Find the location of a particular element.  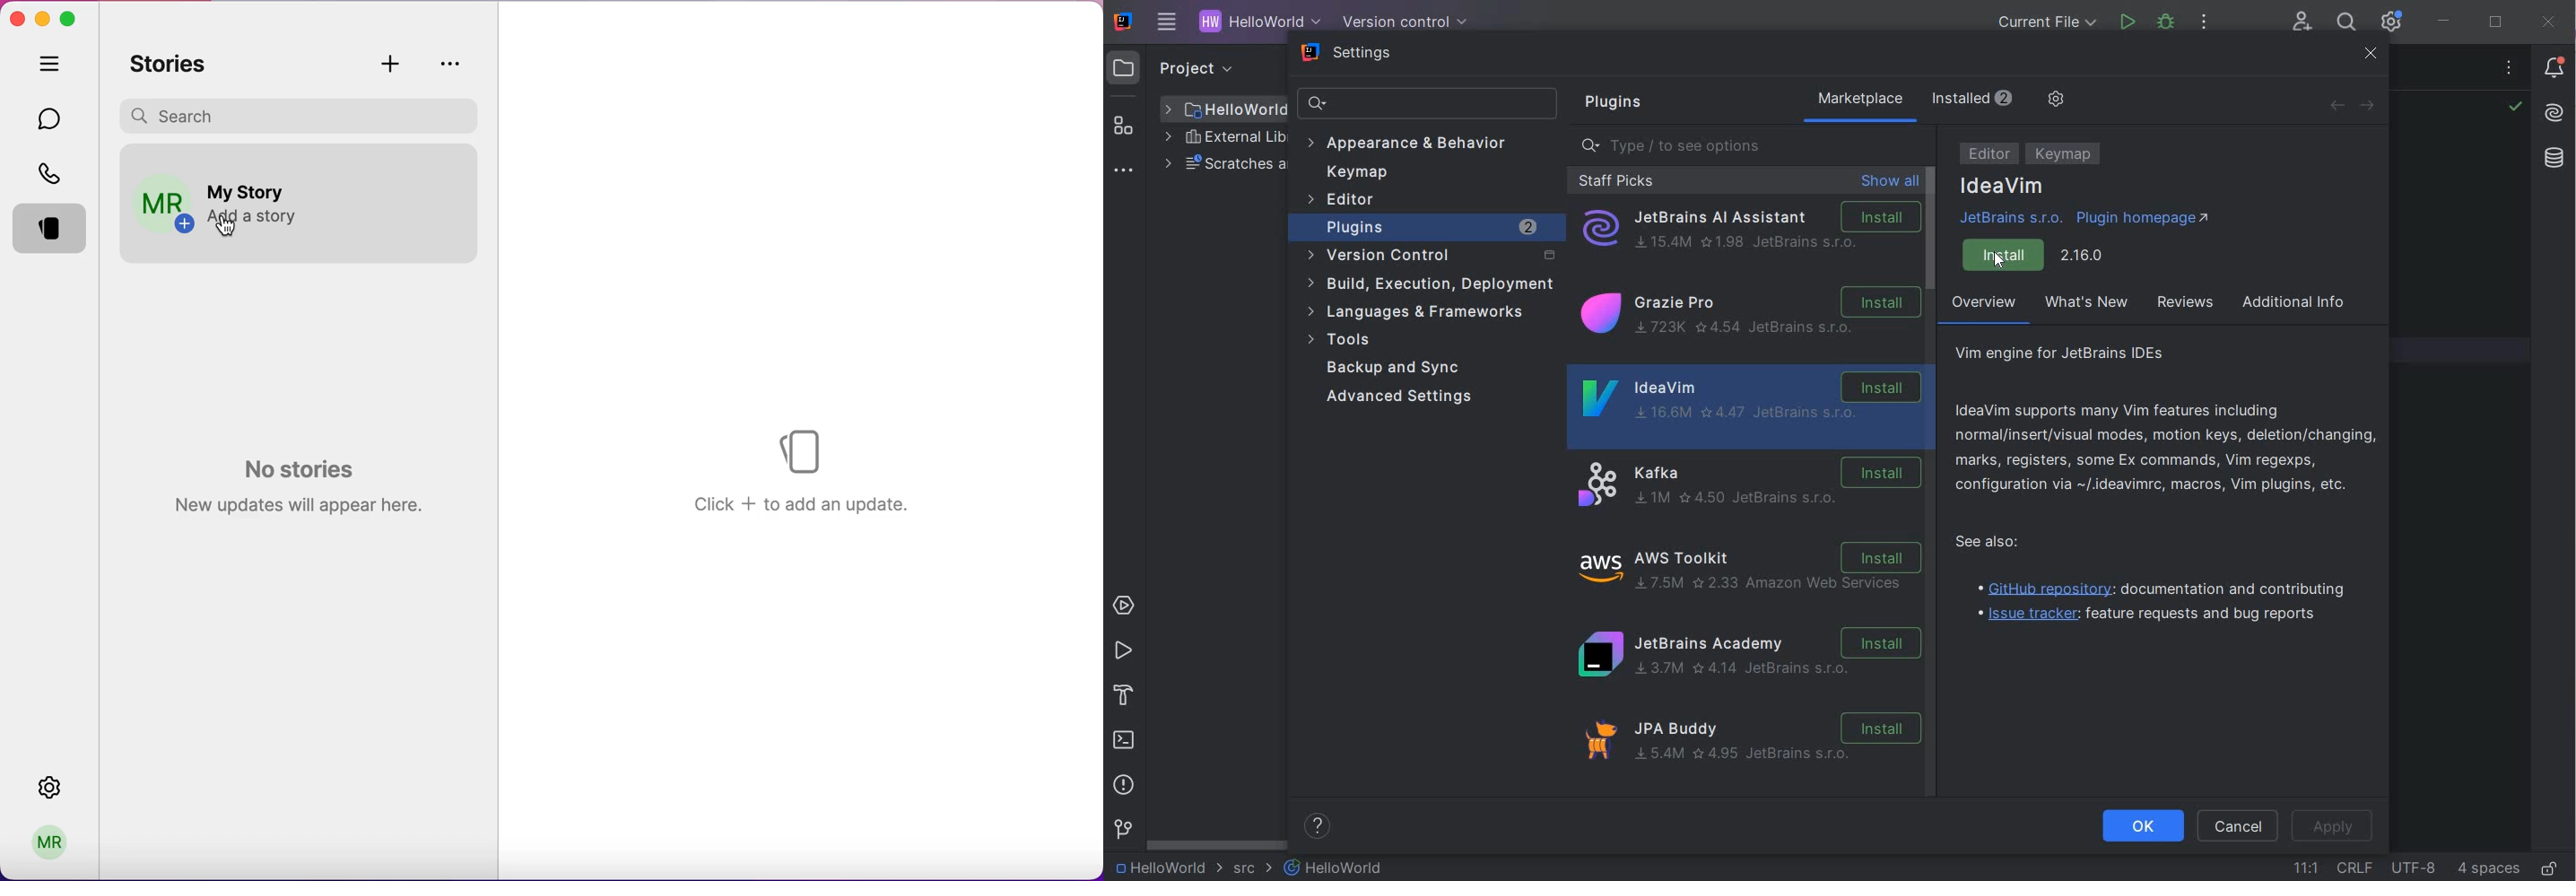

cursor is located at coordinates (230, 230).